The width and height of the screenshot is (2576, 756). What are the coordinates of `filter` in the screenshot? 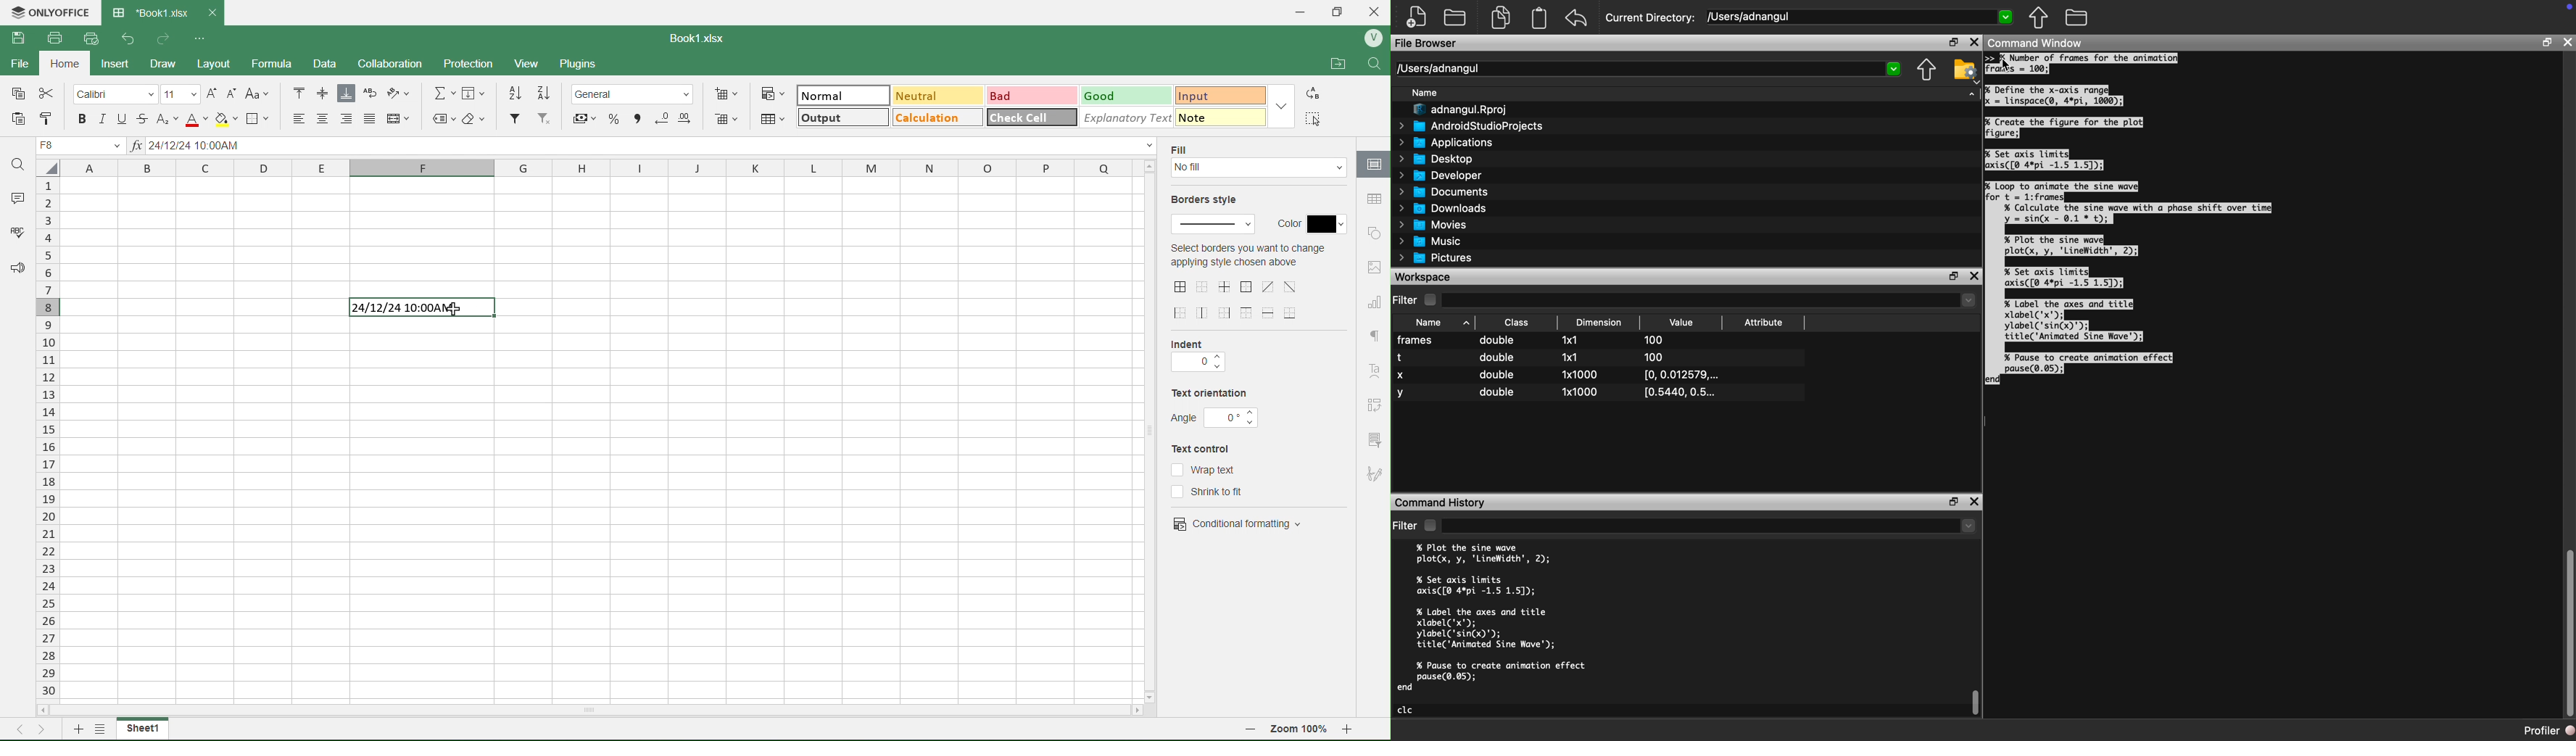 It's located at (1373, 439).